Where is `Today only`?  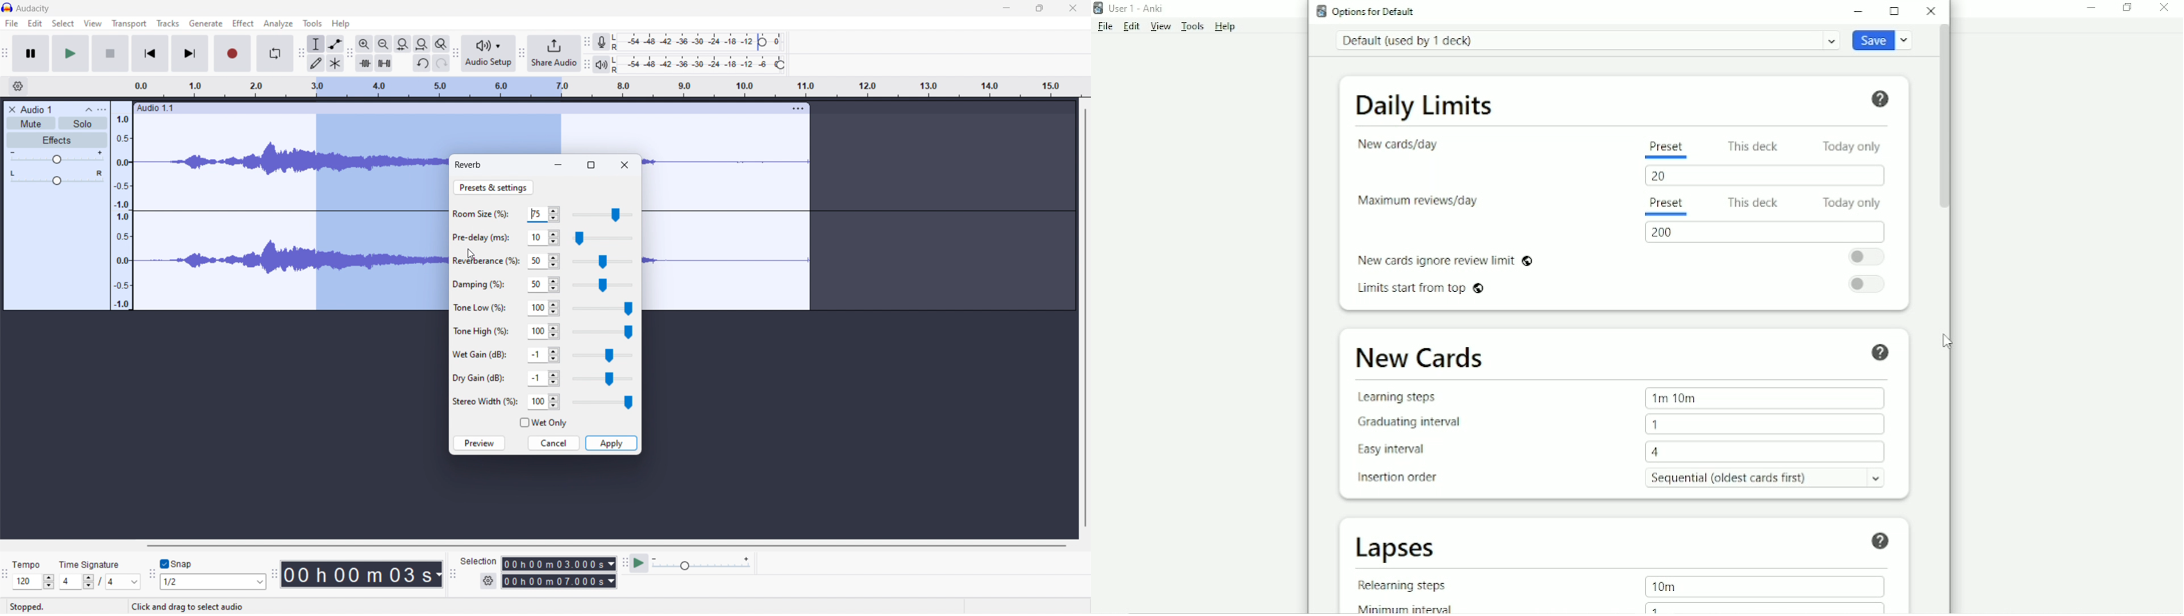 Today only is located at coordinates (1854, 146).